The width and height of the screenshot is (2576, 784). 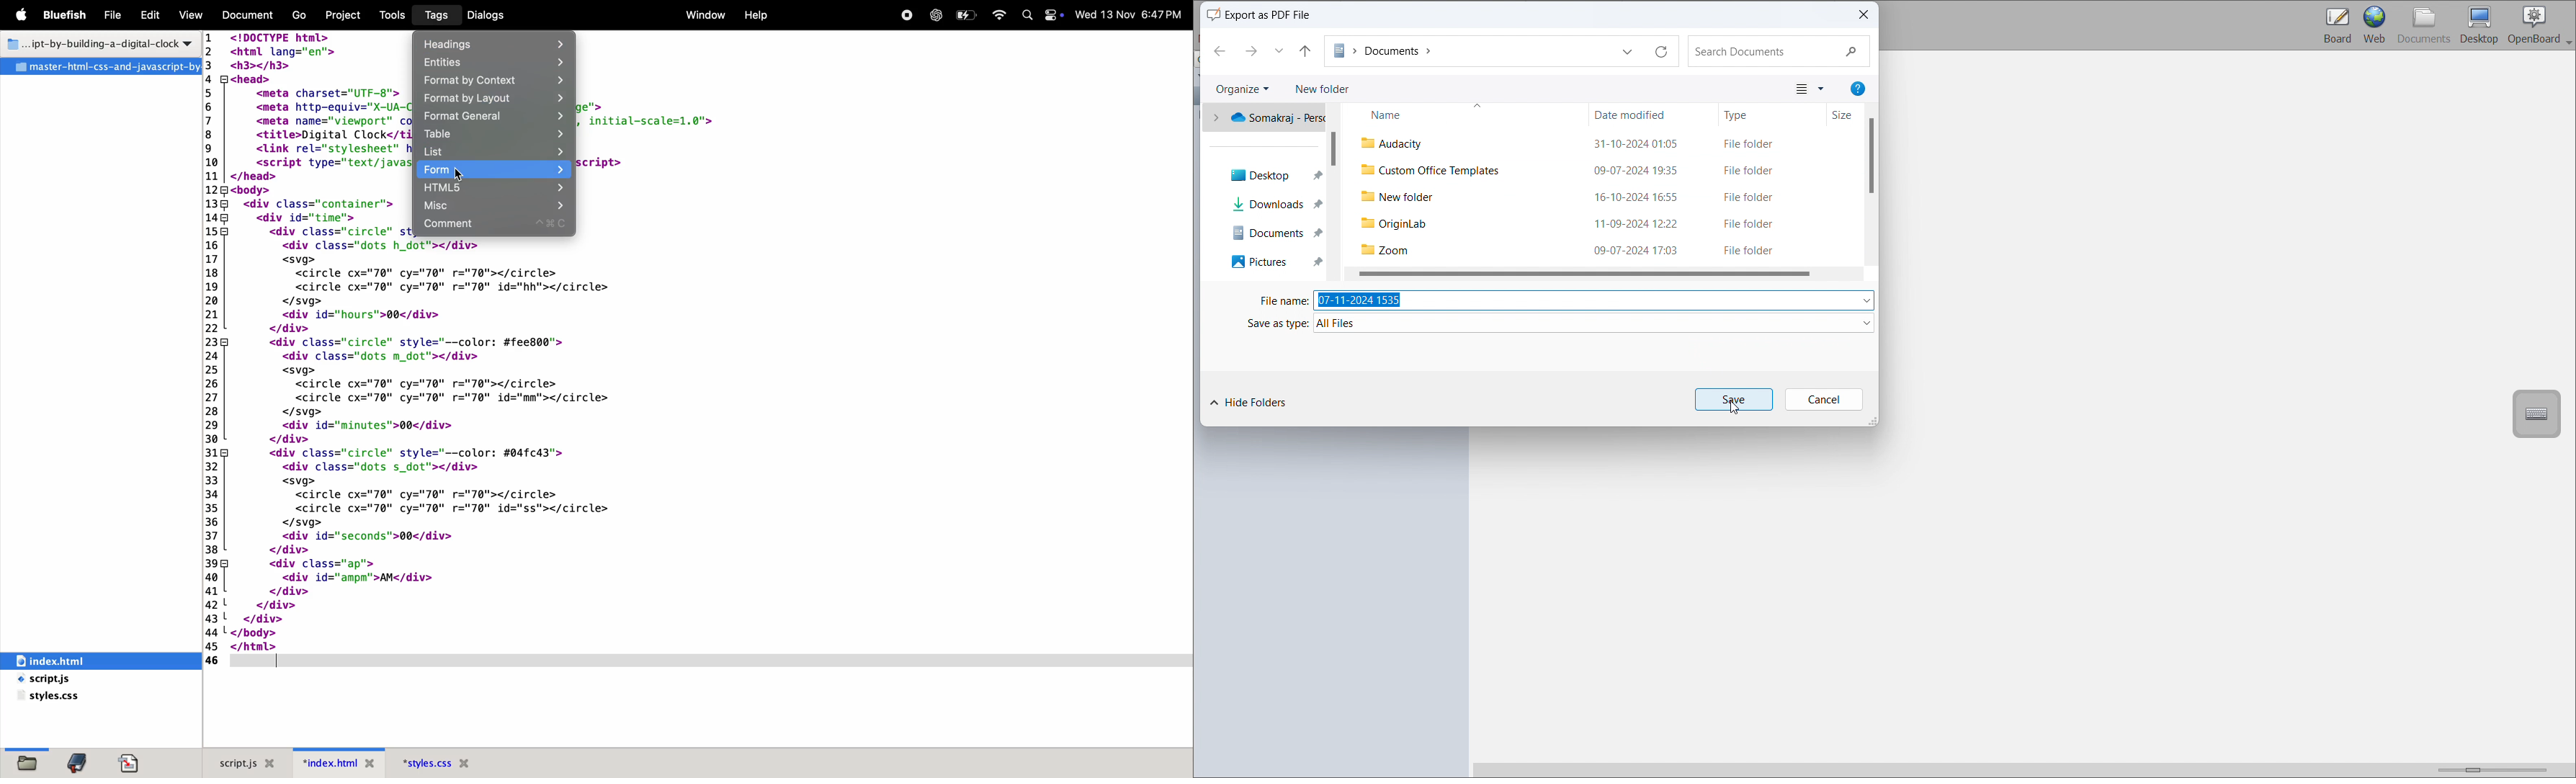 I want to click on upward, so click(x=1277, y=48).